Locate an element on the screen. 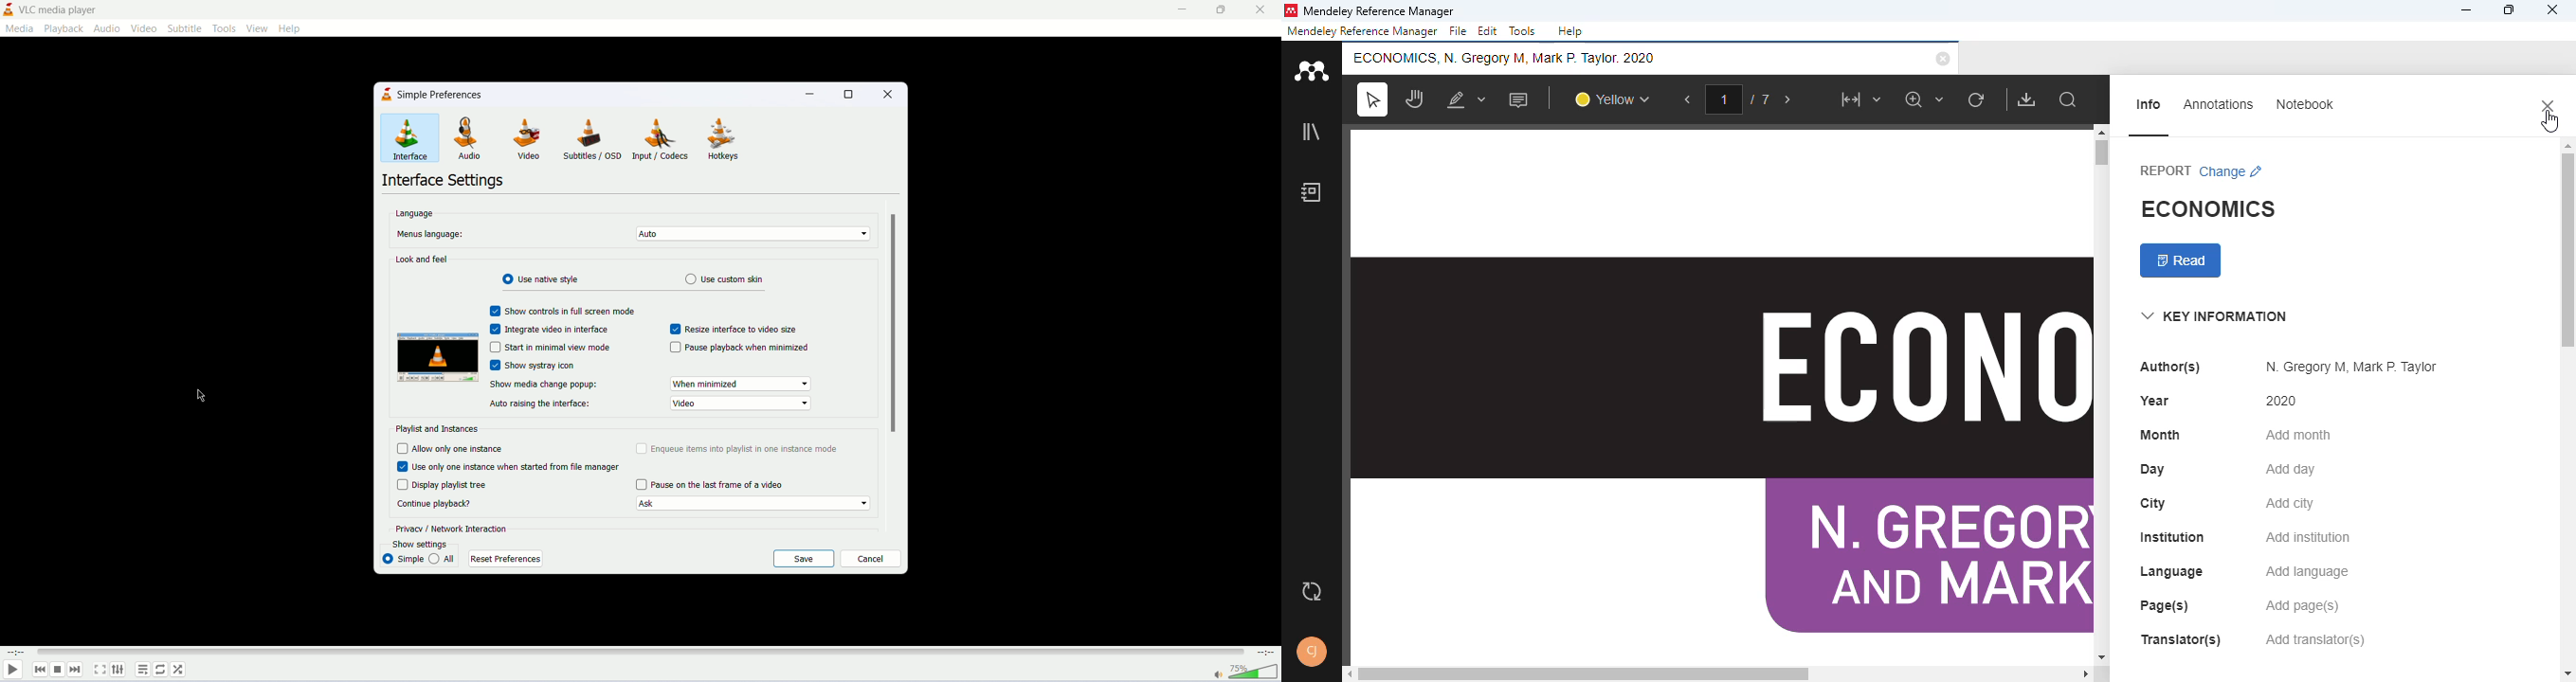 The height and width of the screenshot is (700, 2576). show controls in full screen is located at coordinates (561, 310).